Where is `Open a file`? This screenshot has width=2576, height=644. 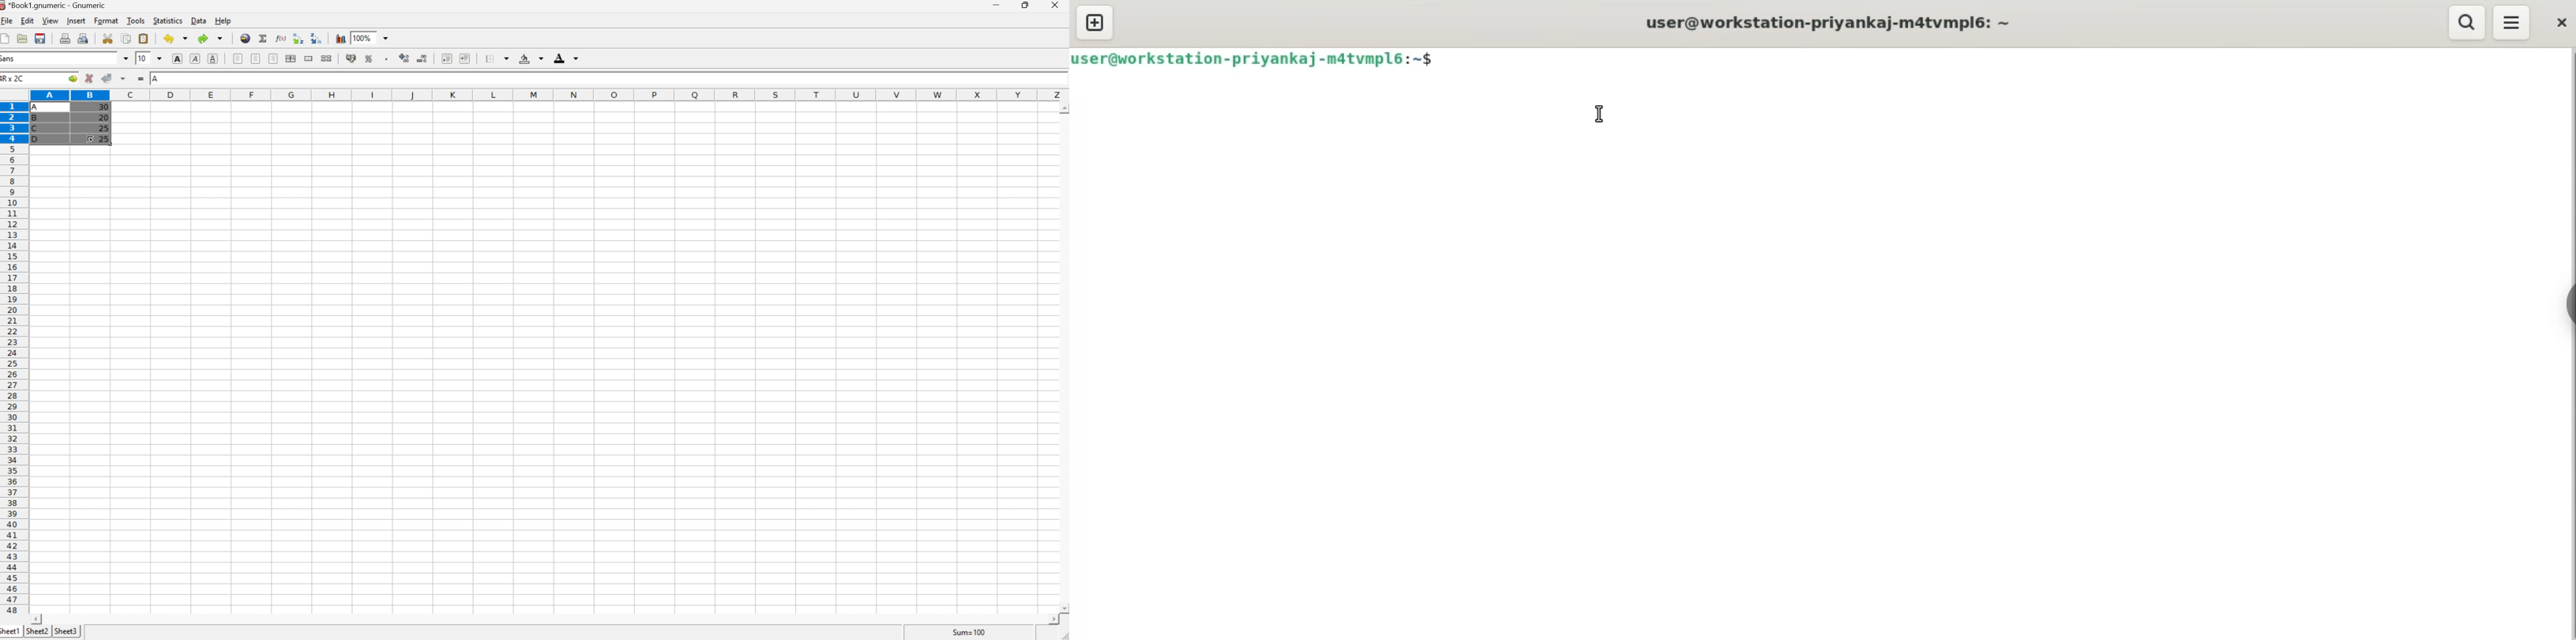 Open a file is located at coordinates (22, 38).